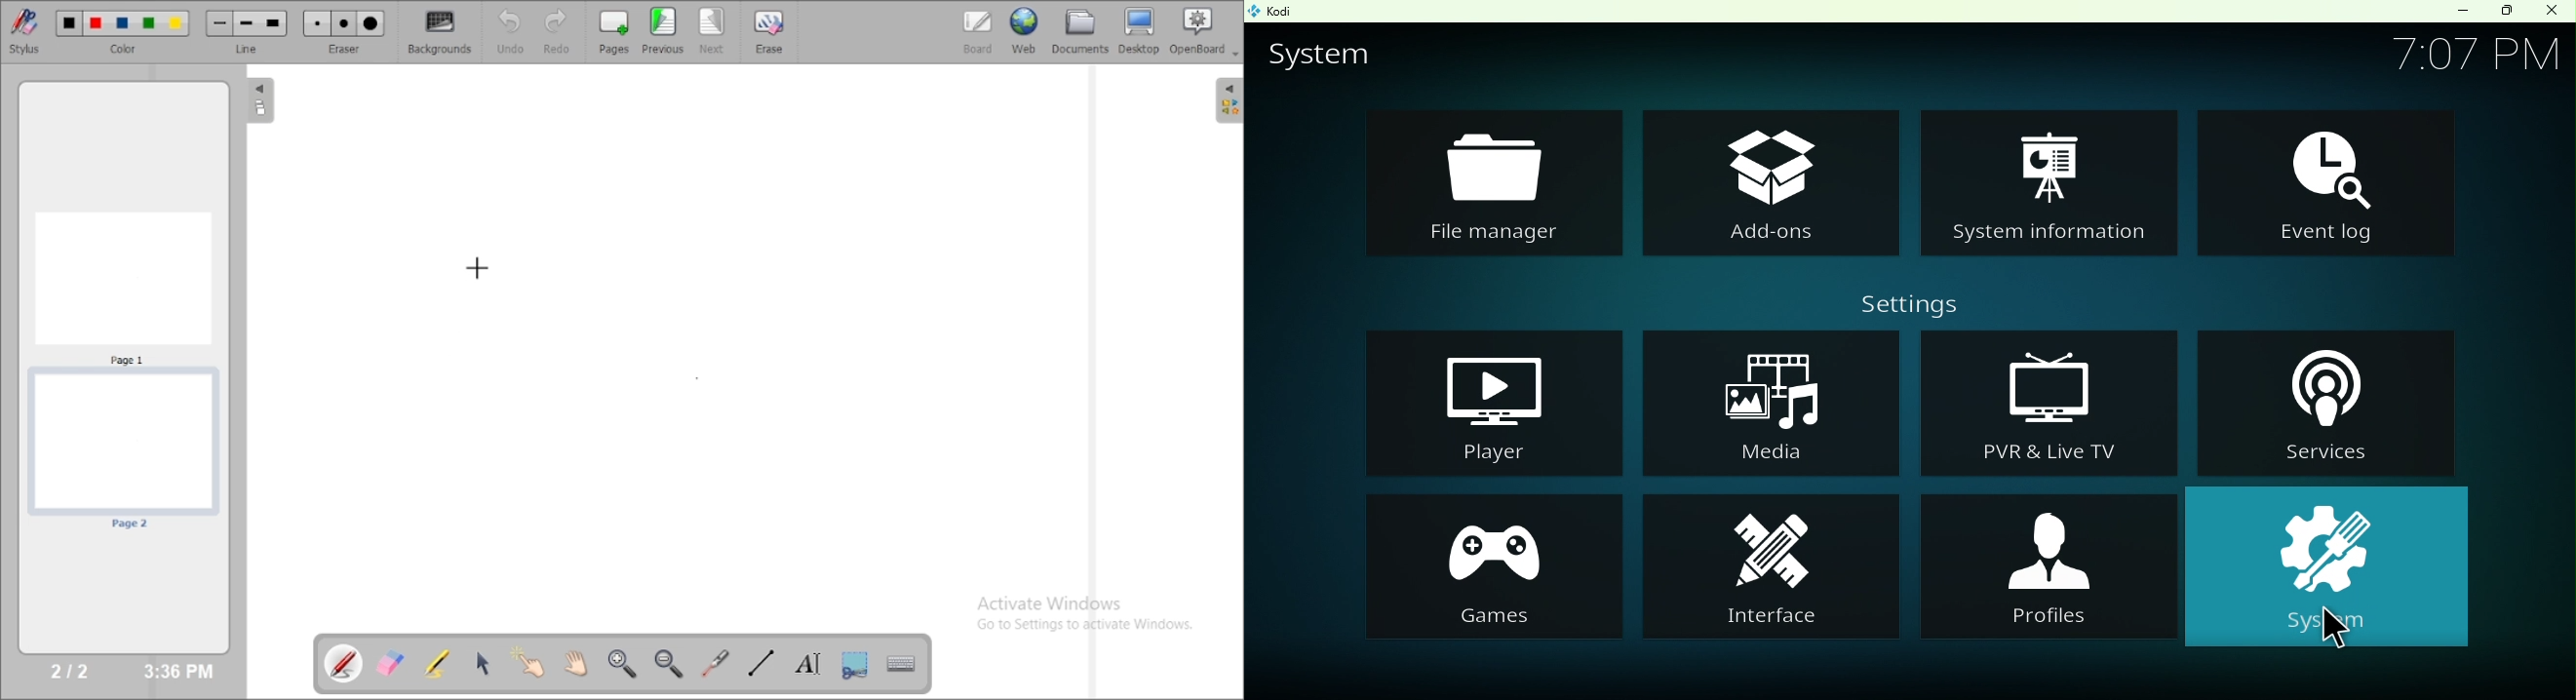  I want to click on Minimize, so click(2453, 13).